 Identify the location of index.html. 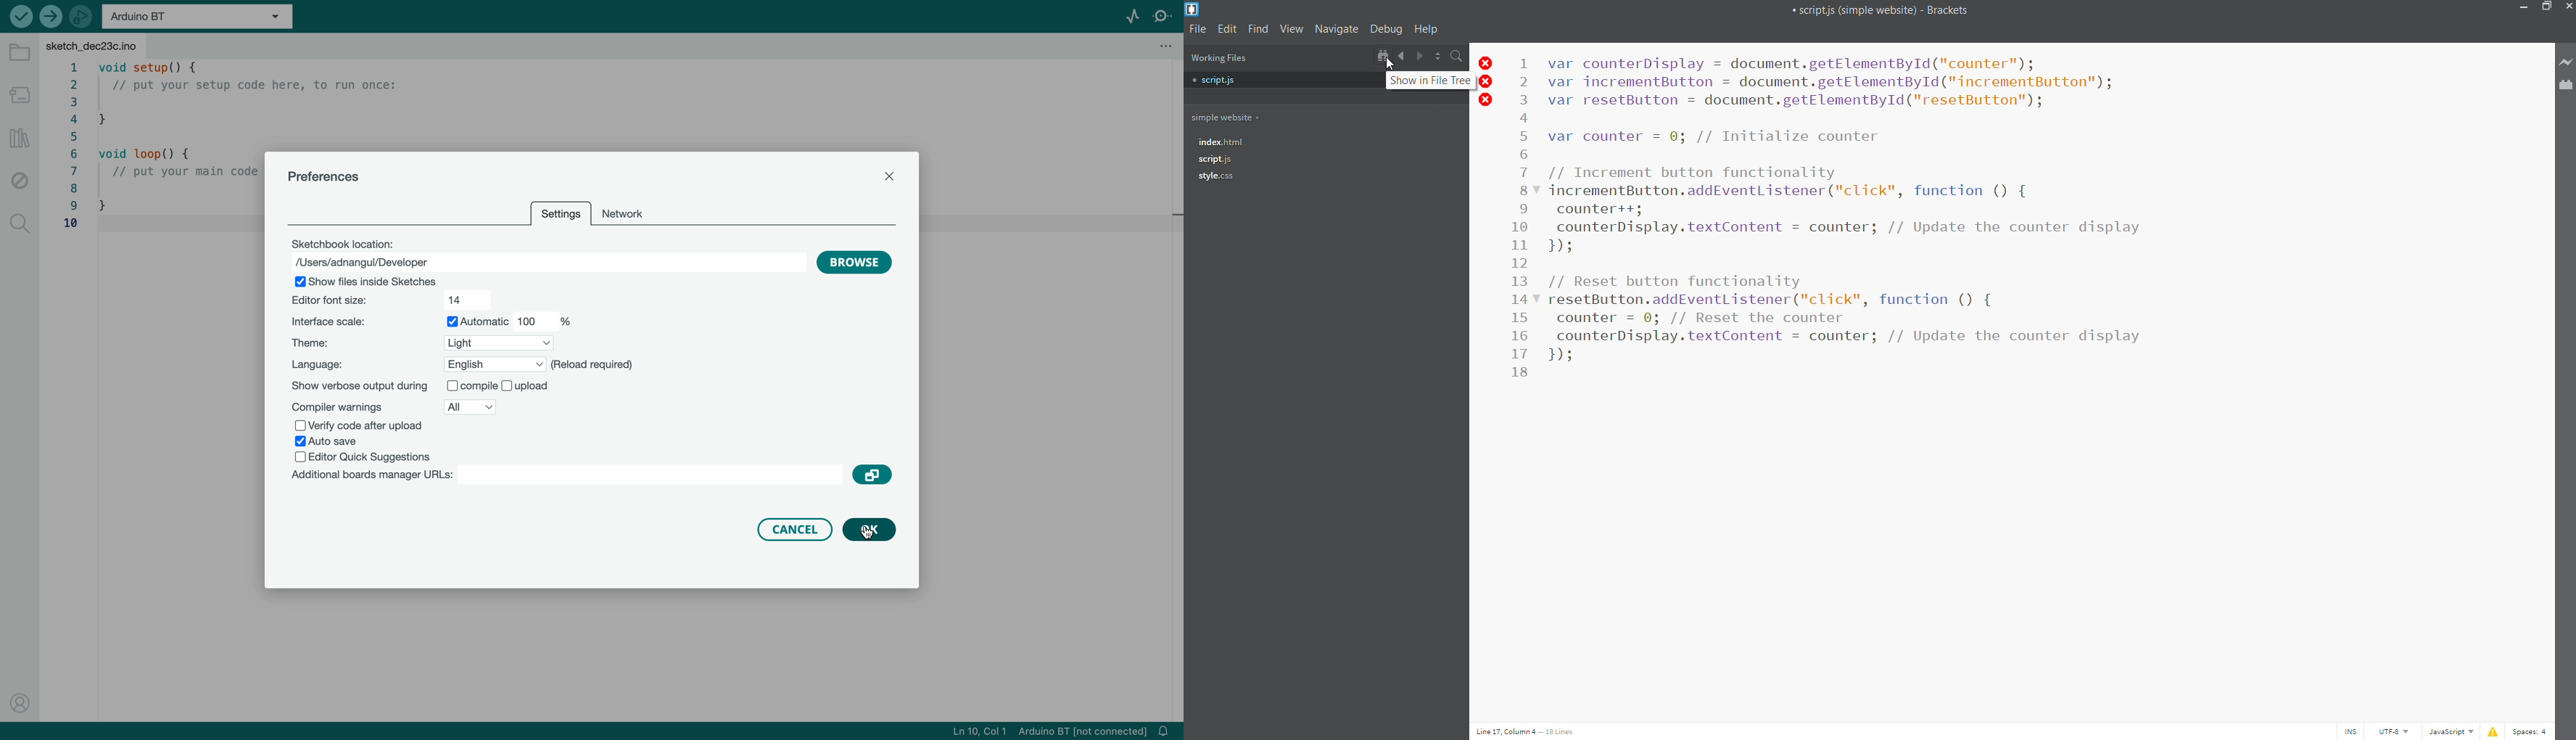
(1220, 142).